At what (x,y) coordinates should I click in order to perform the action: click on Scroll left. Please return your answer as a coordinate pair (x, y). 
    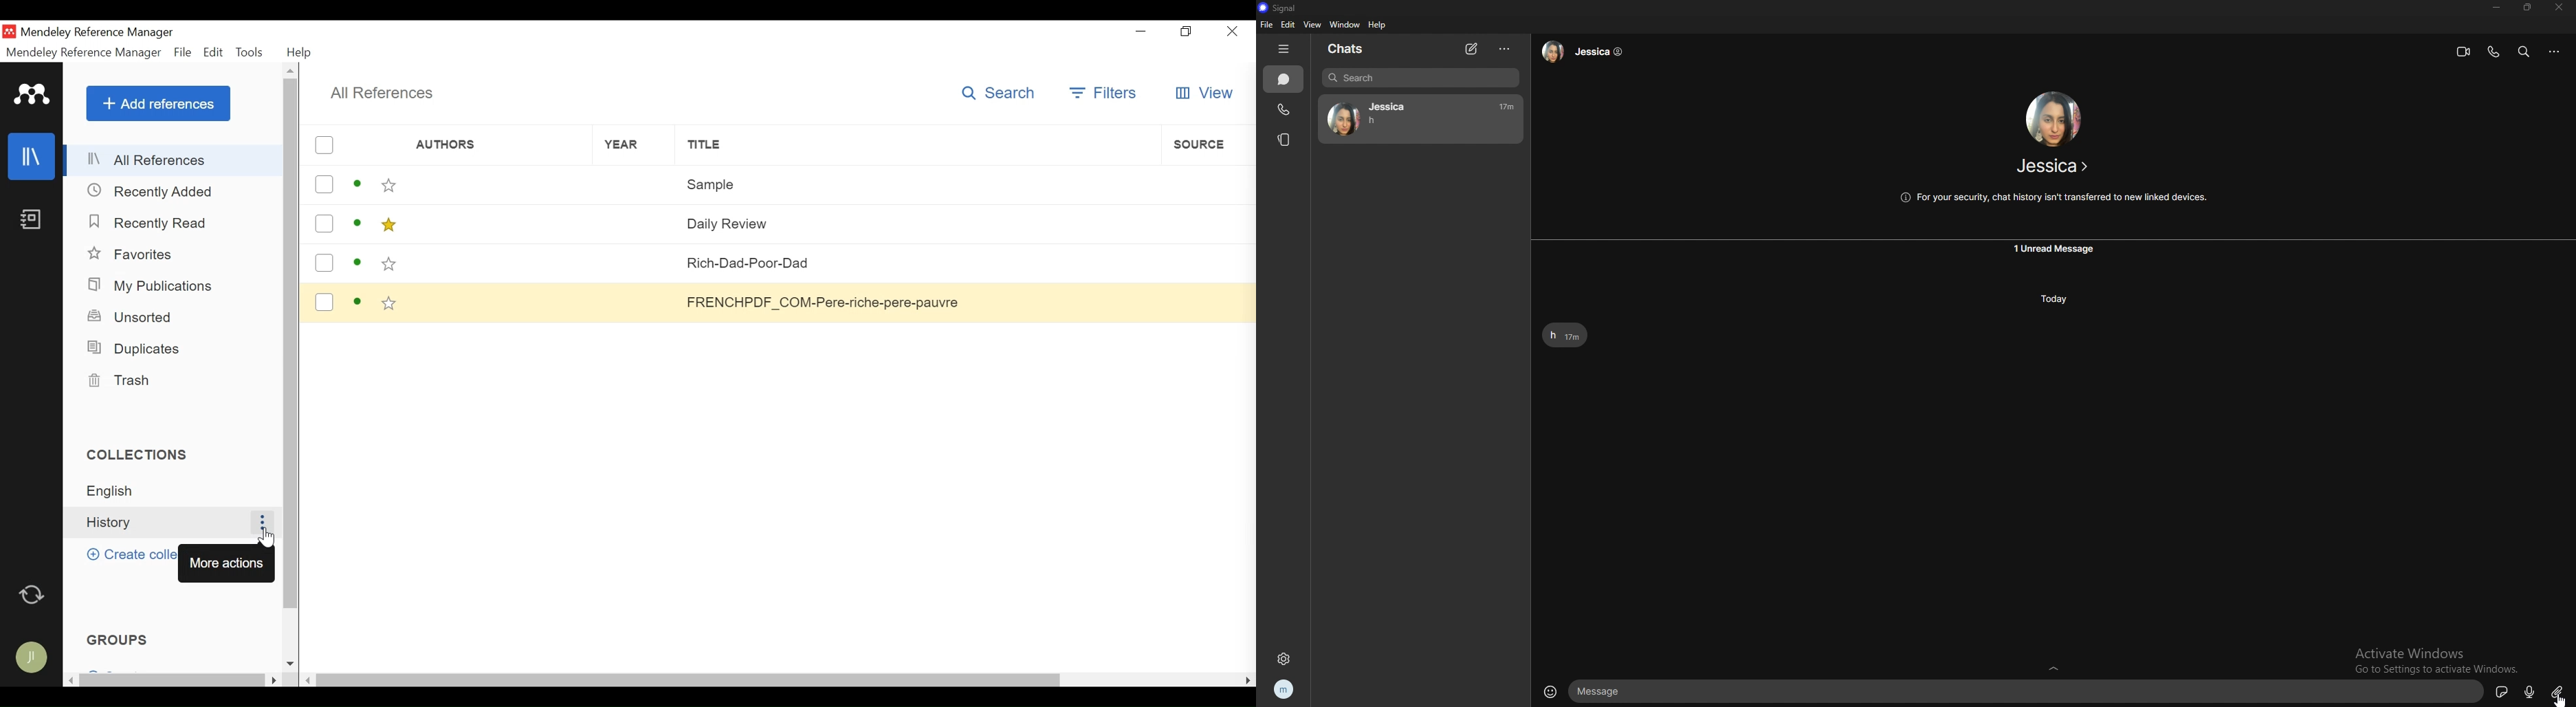
    Looking at the image, I should click on (311, 679).